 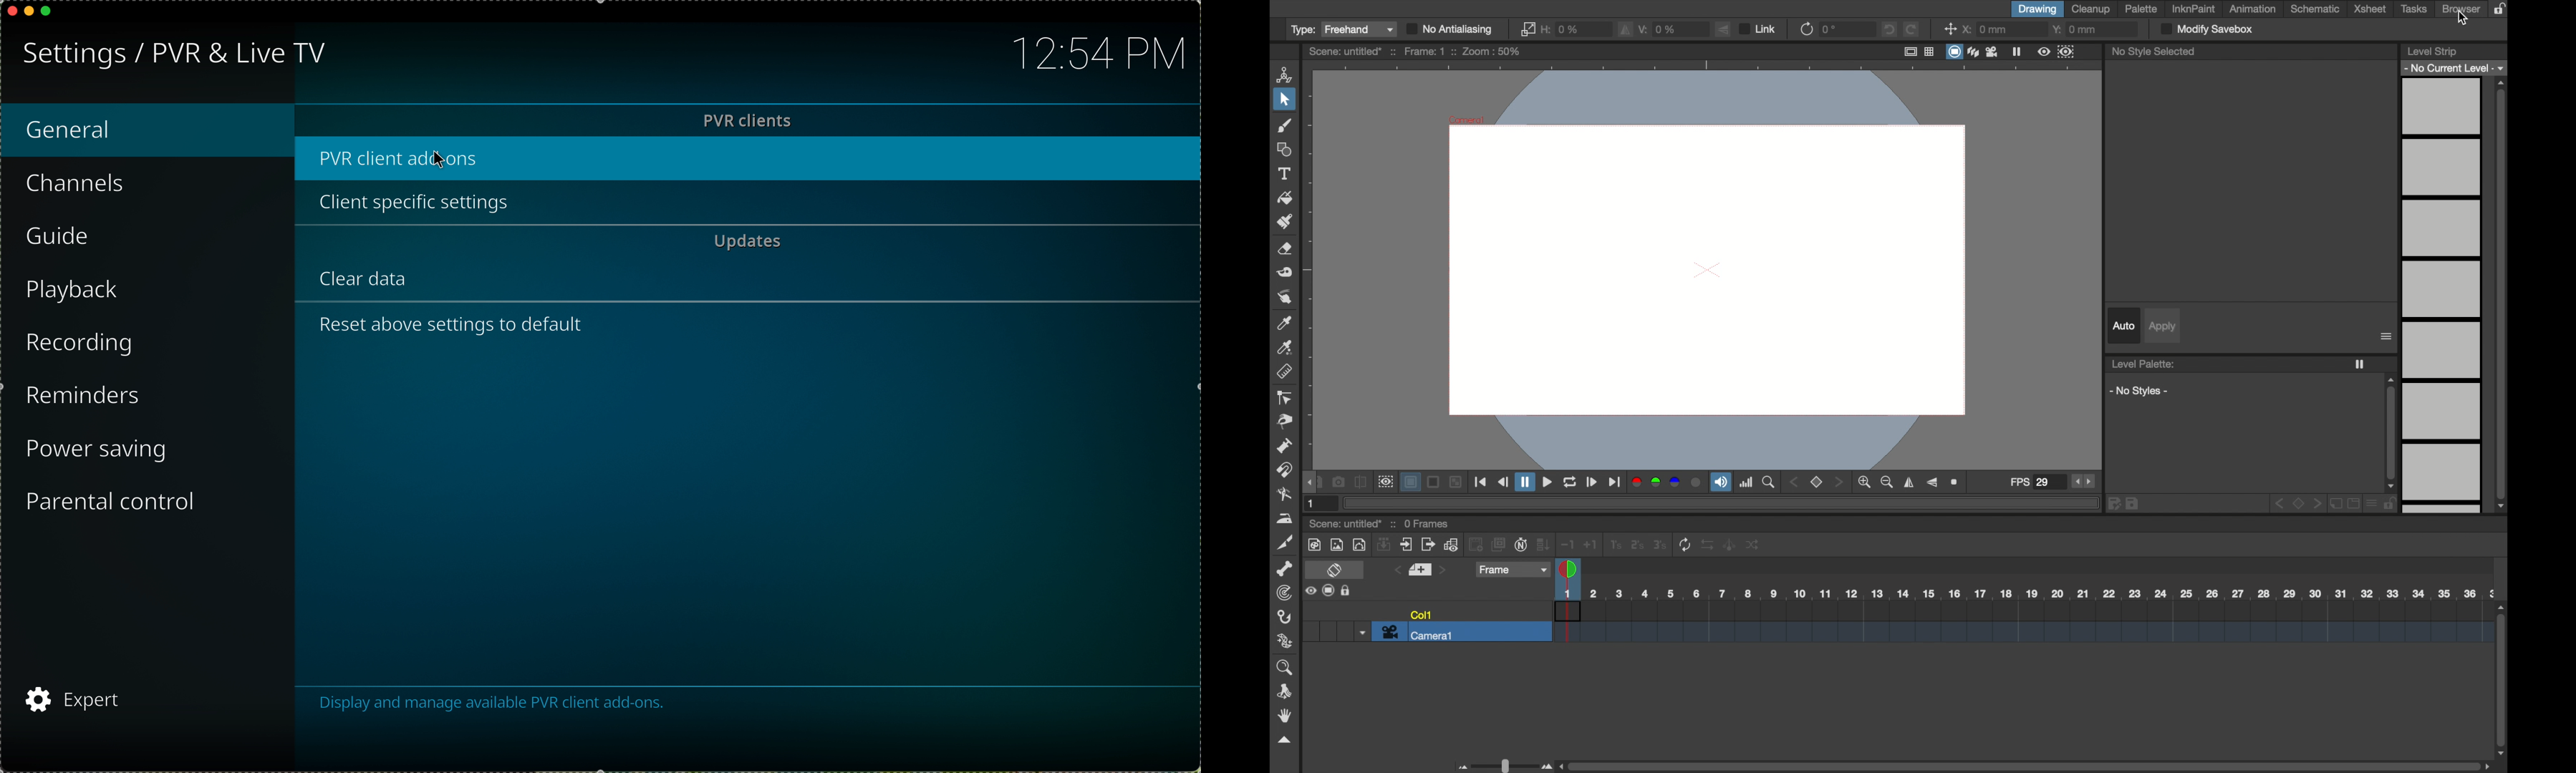 What do you see at coordinates (749, 242) in the screenshot?
I see `updates` at bounding box center [749, 242].